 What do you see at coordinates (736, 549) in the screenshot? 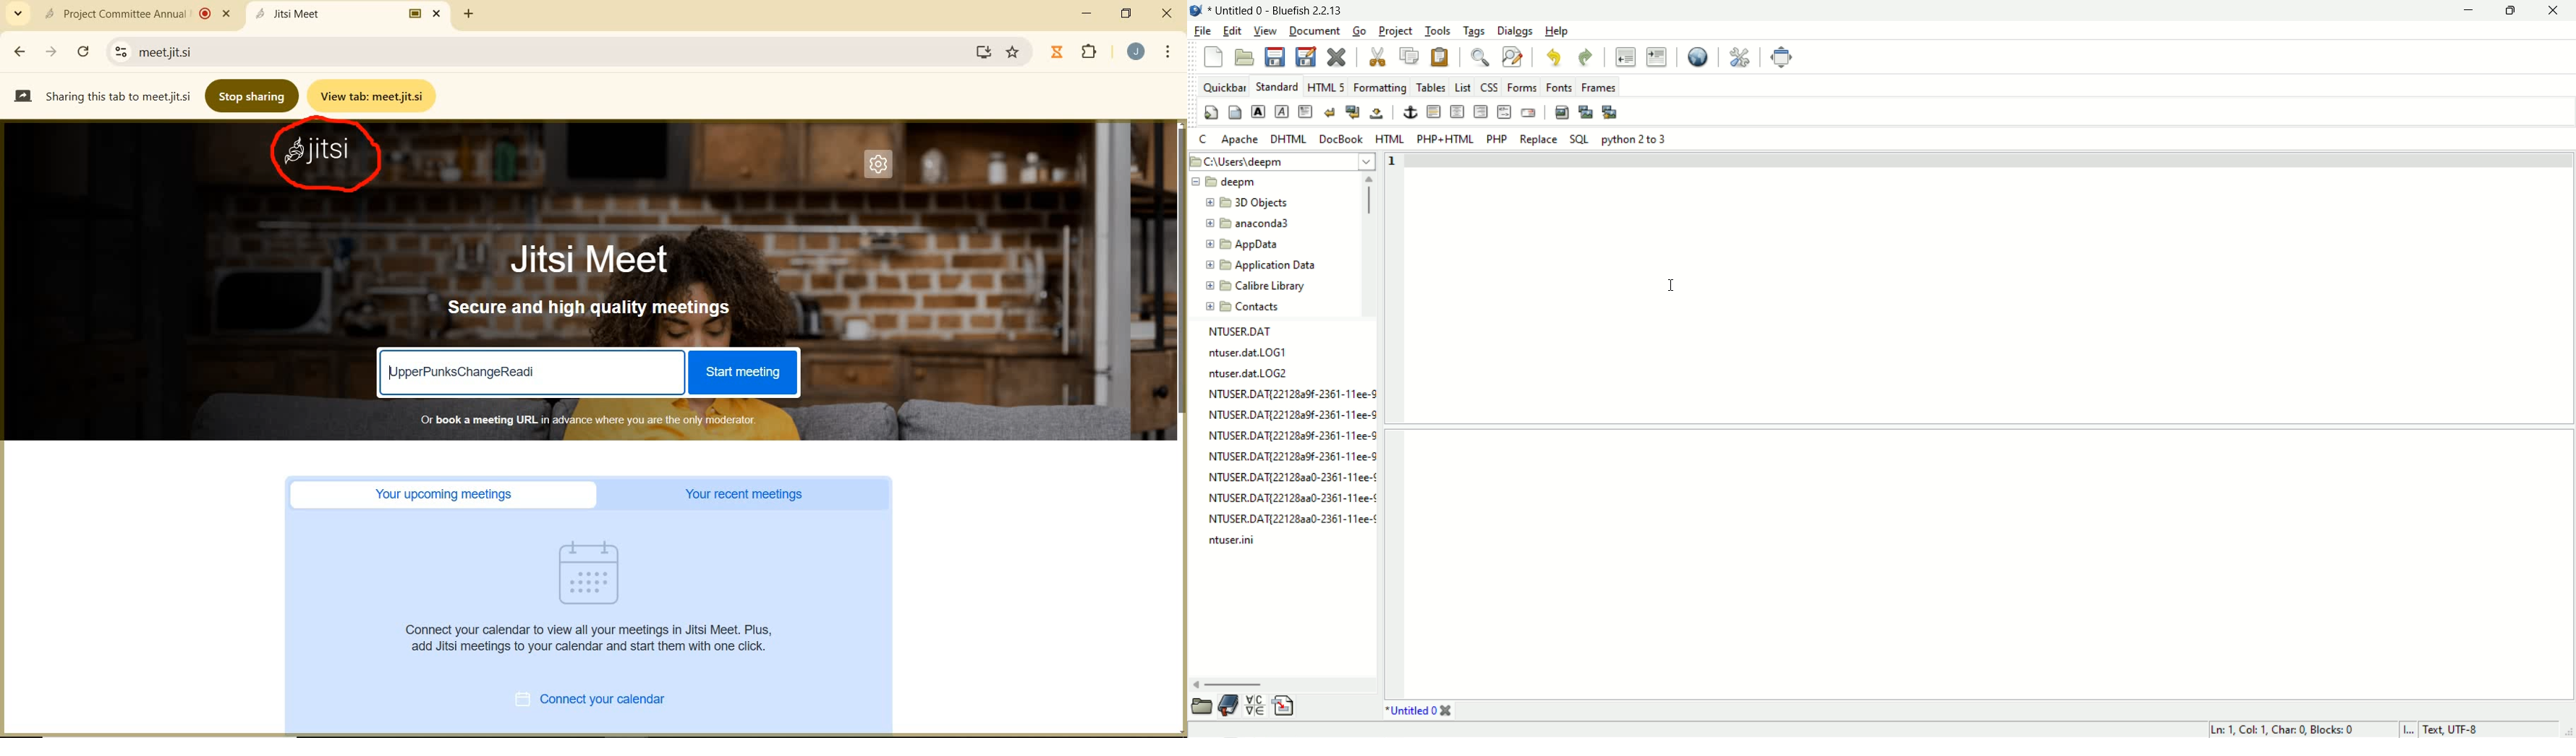
I see `cursor` at bounding box center [736, 549].